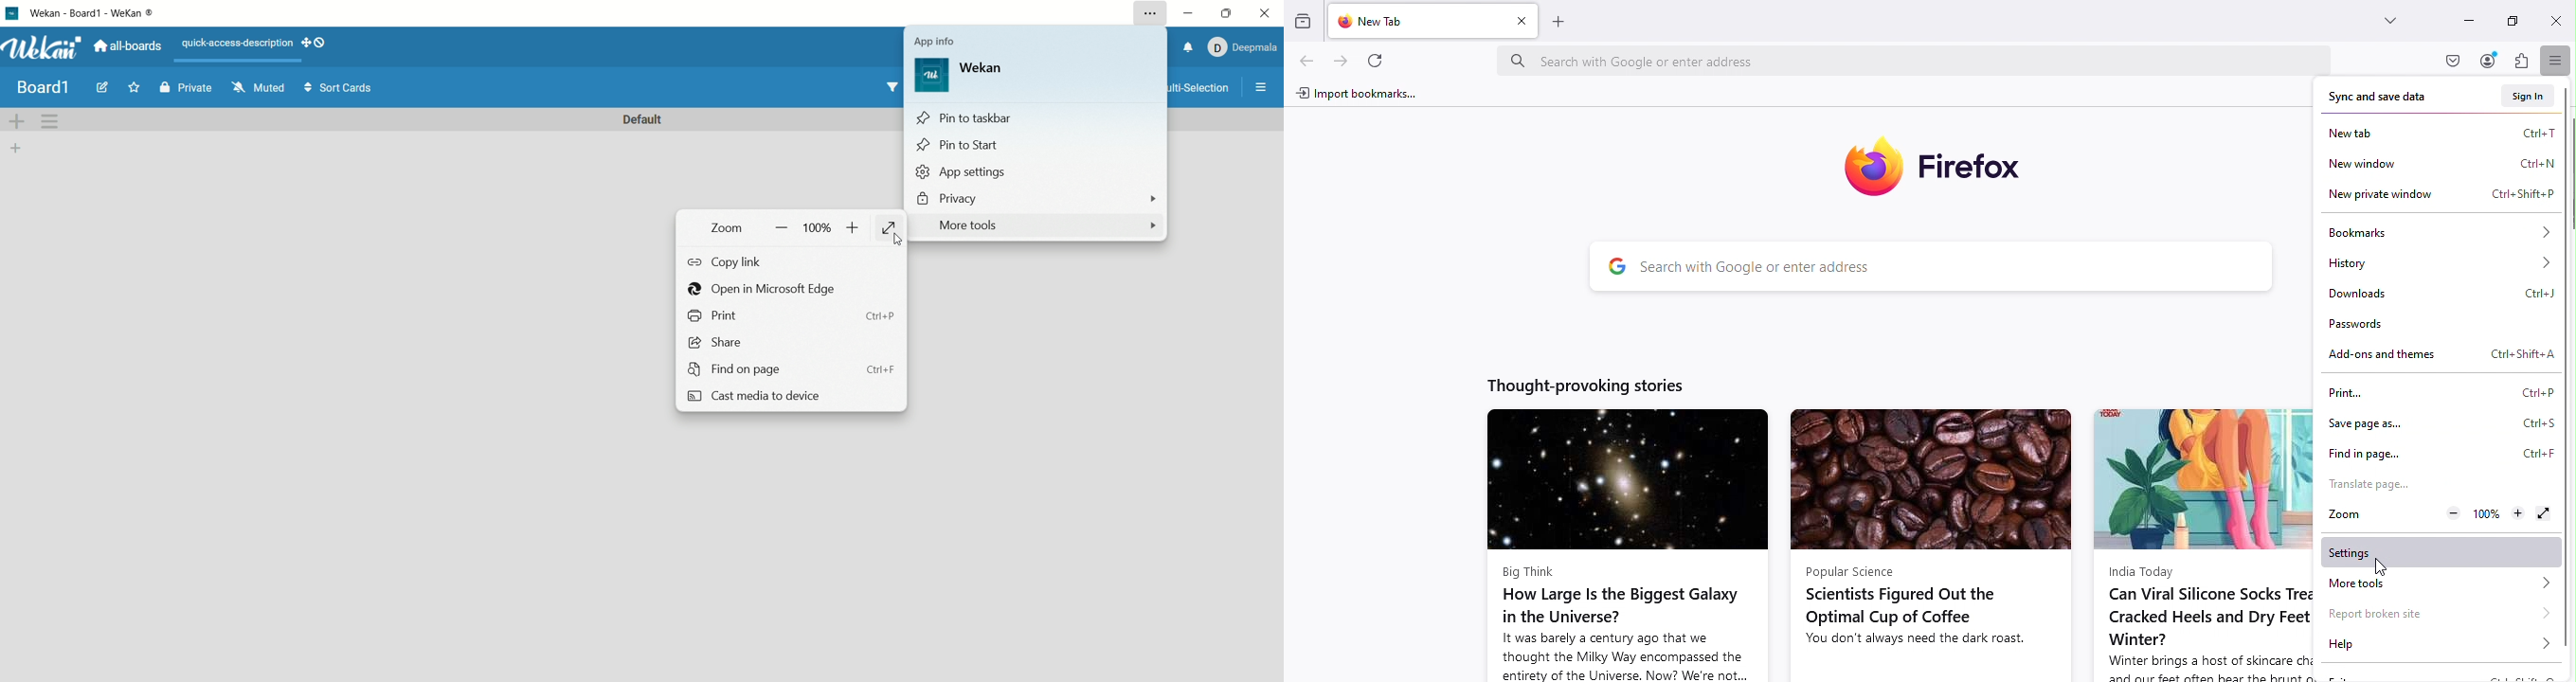 The image size is (2576, 700). Describe the element at coordinates (340, 87) in the screenshot. I see `sort cards` at that location.